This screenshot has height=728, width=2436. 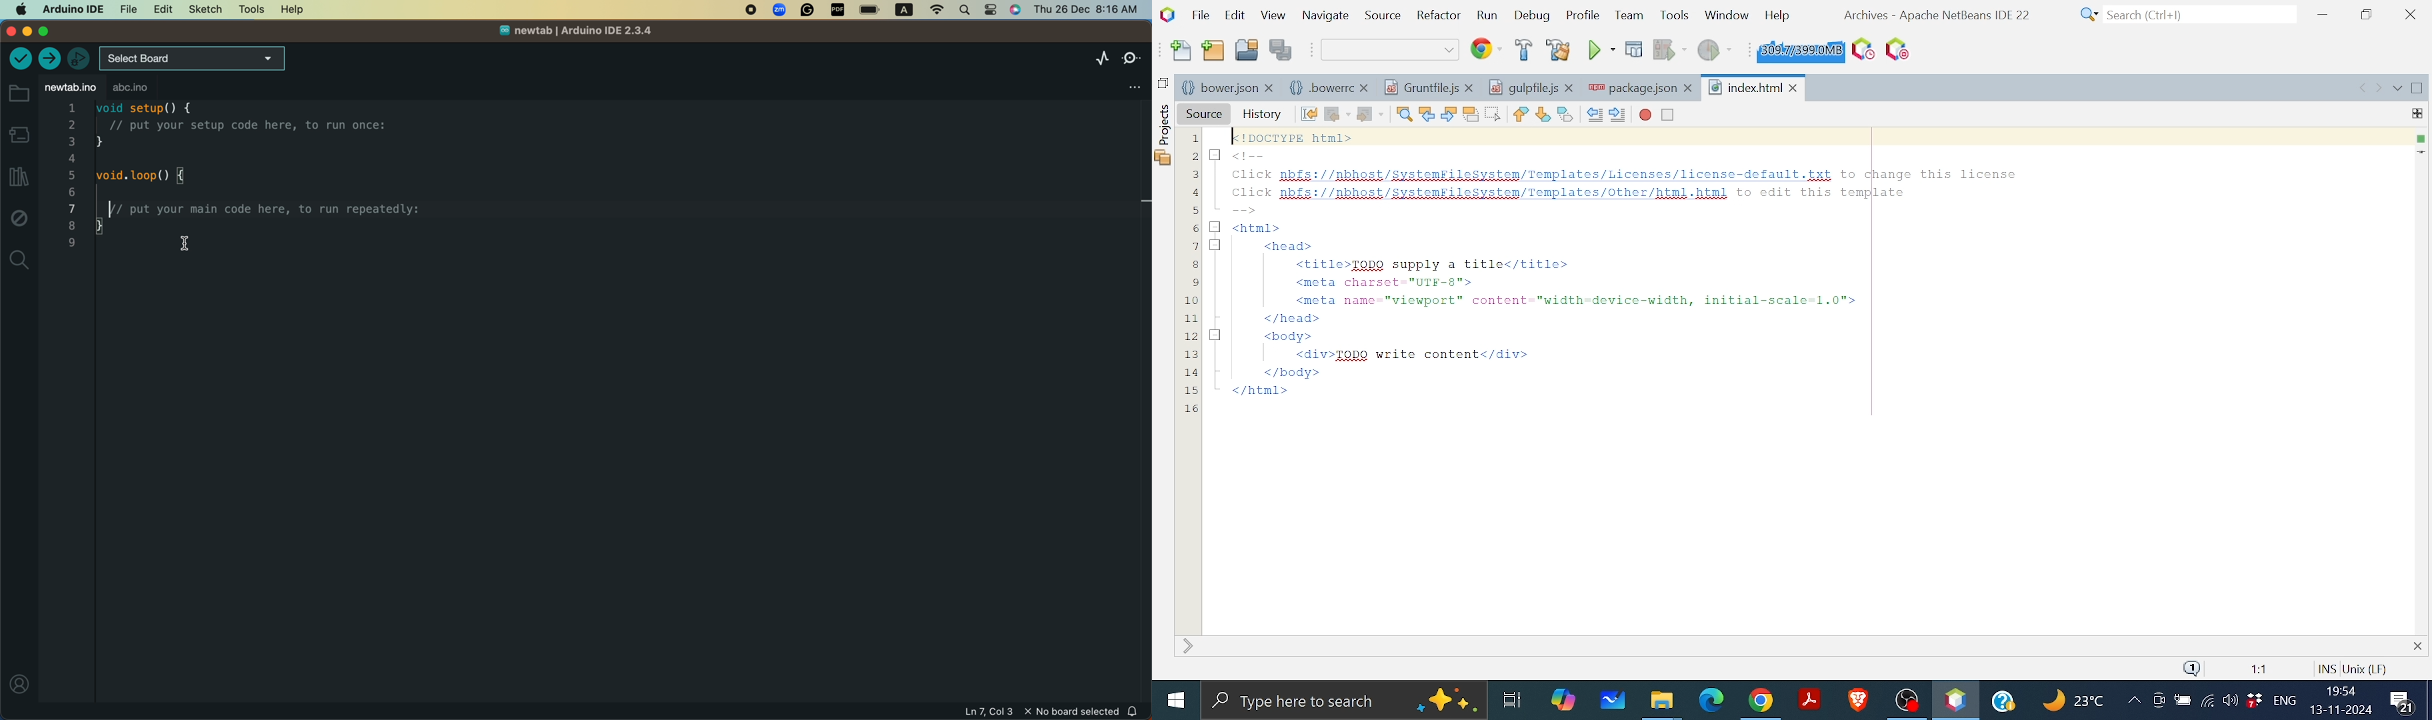 What do you see at coordinates (20, 260) in the screenshot?
I see `search` at bounding box center [20, 260].